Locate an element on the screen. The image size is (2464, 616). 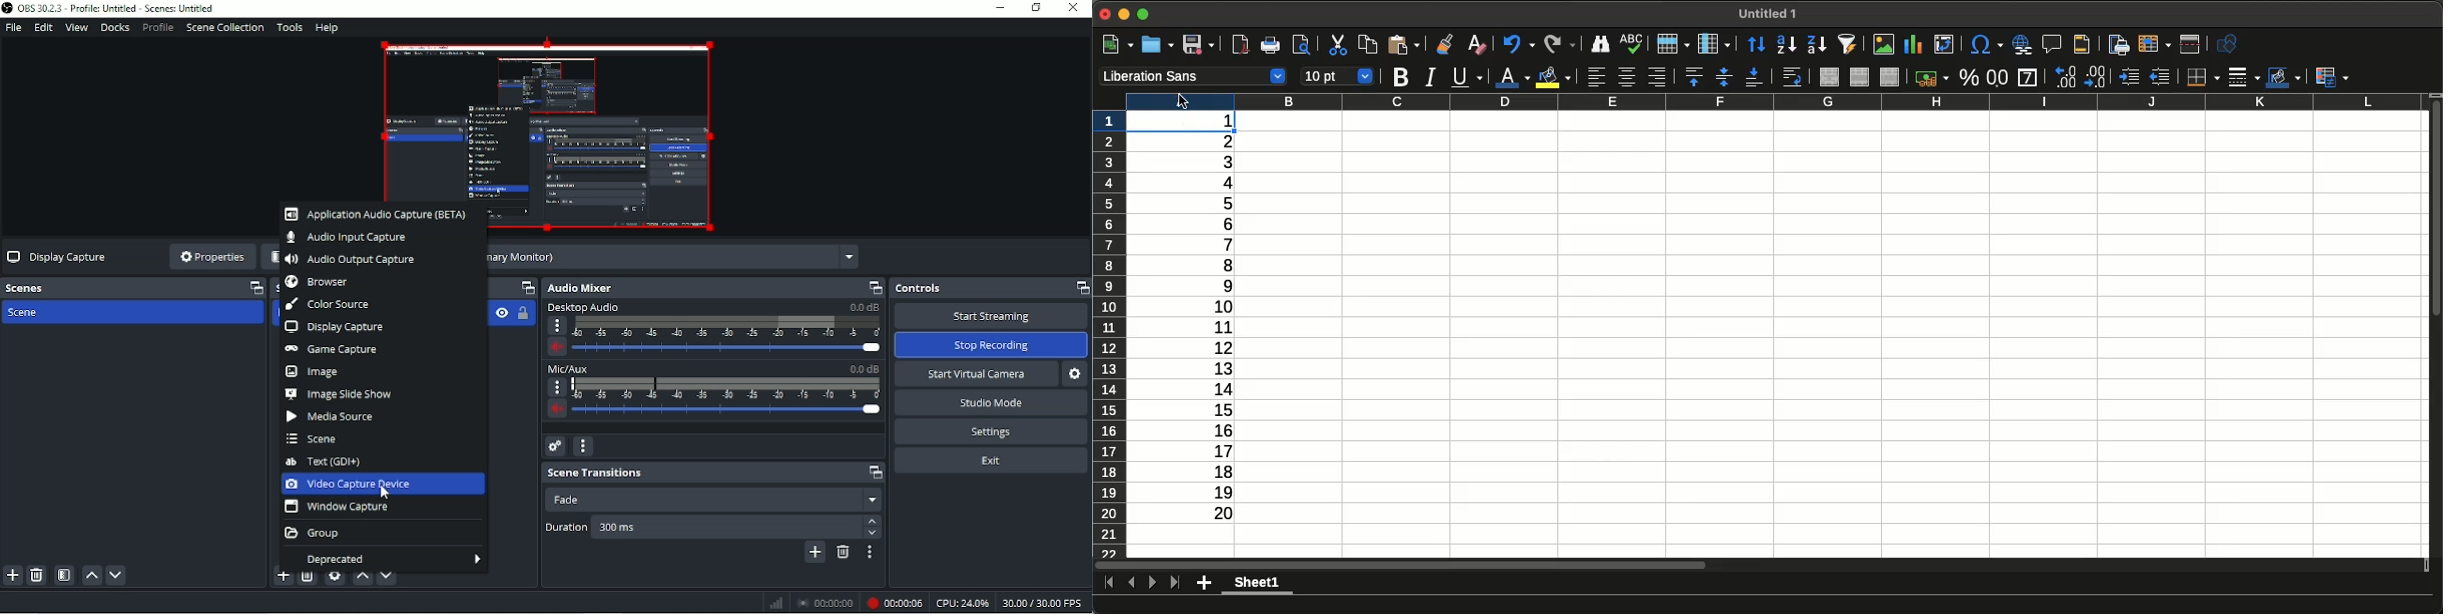
Audio input capture is located at coordinates (352, 237).